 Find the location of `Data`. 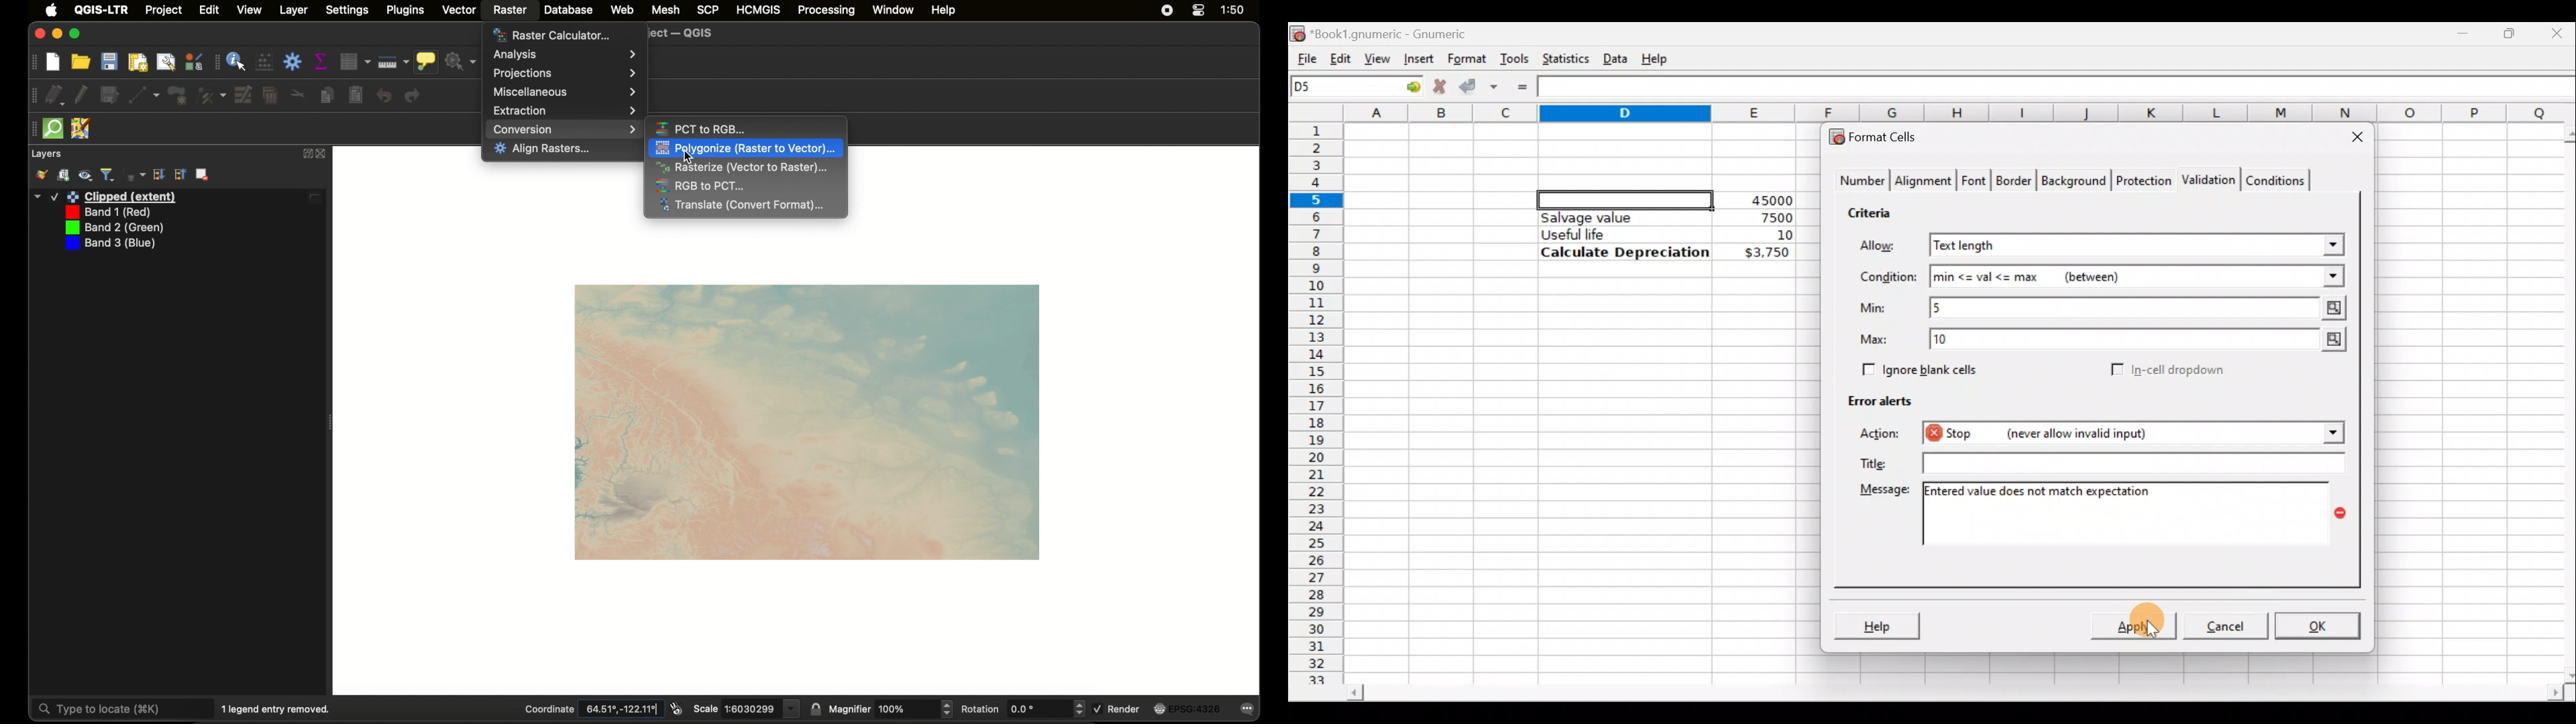

Data is located at coordinates (1615, 56).